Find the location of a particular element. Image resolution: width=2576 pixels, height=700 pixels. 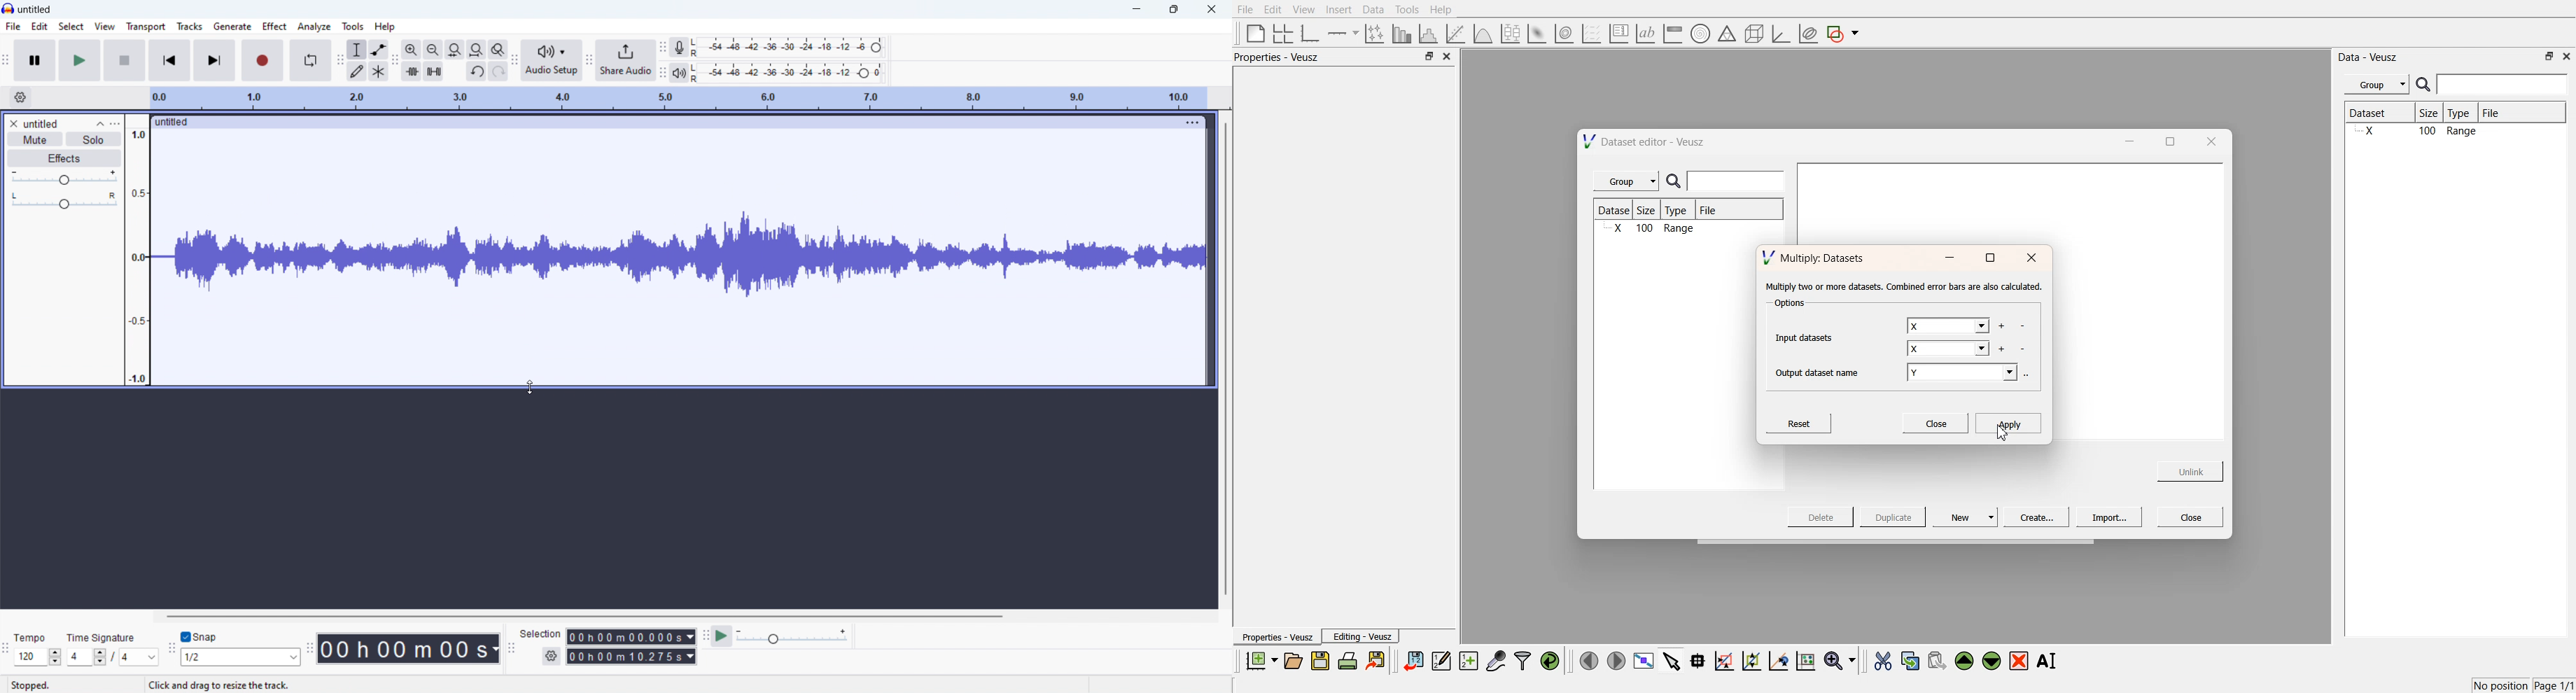

start time is located at coordinates (631, 637).